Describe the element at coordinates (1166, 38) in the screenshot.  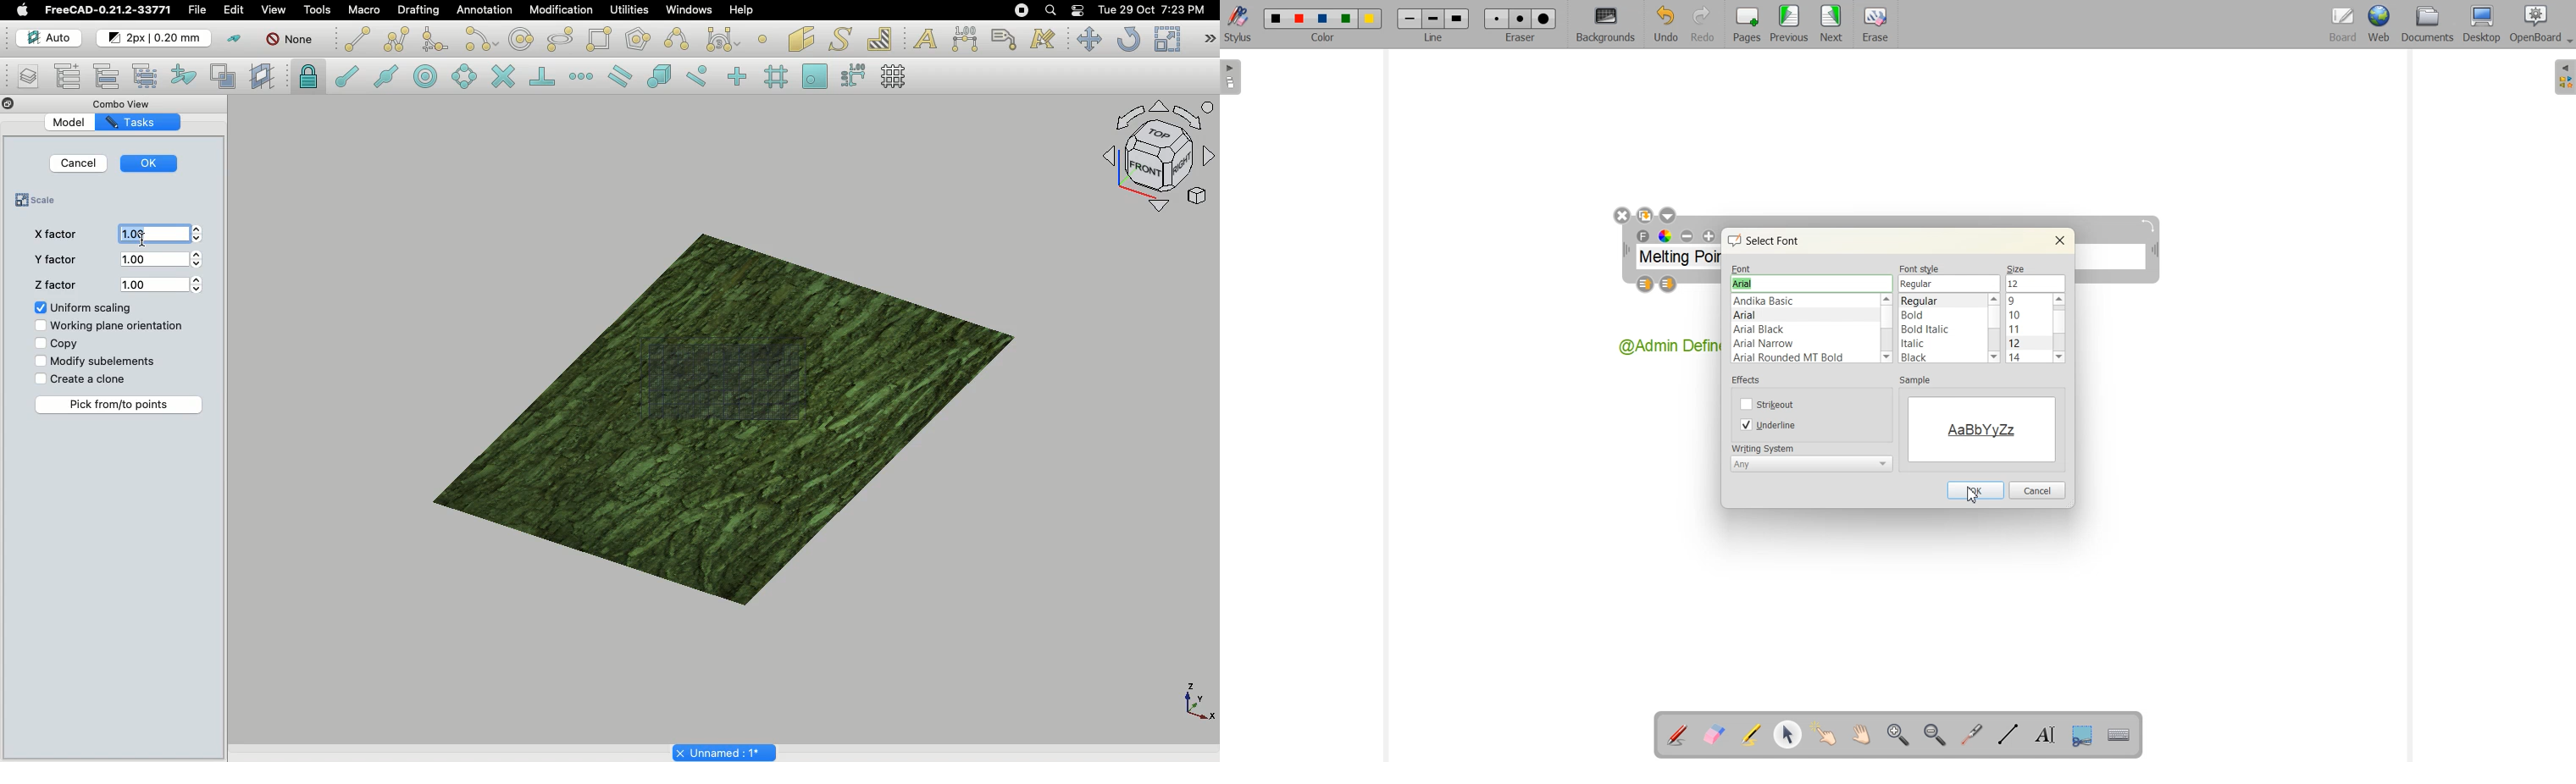
I see `Scale` at that location.